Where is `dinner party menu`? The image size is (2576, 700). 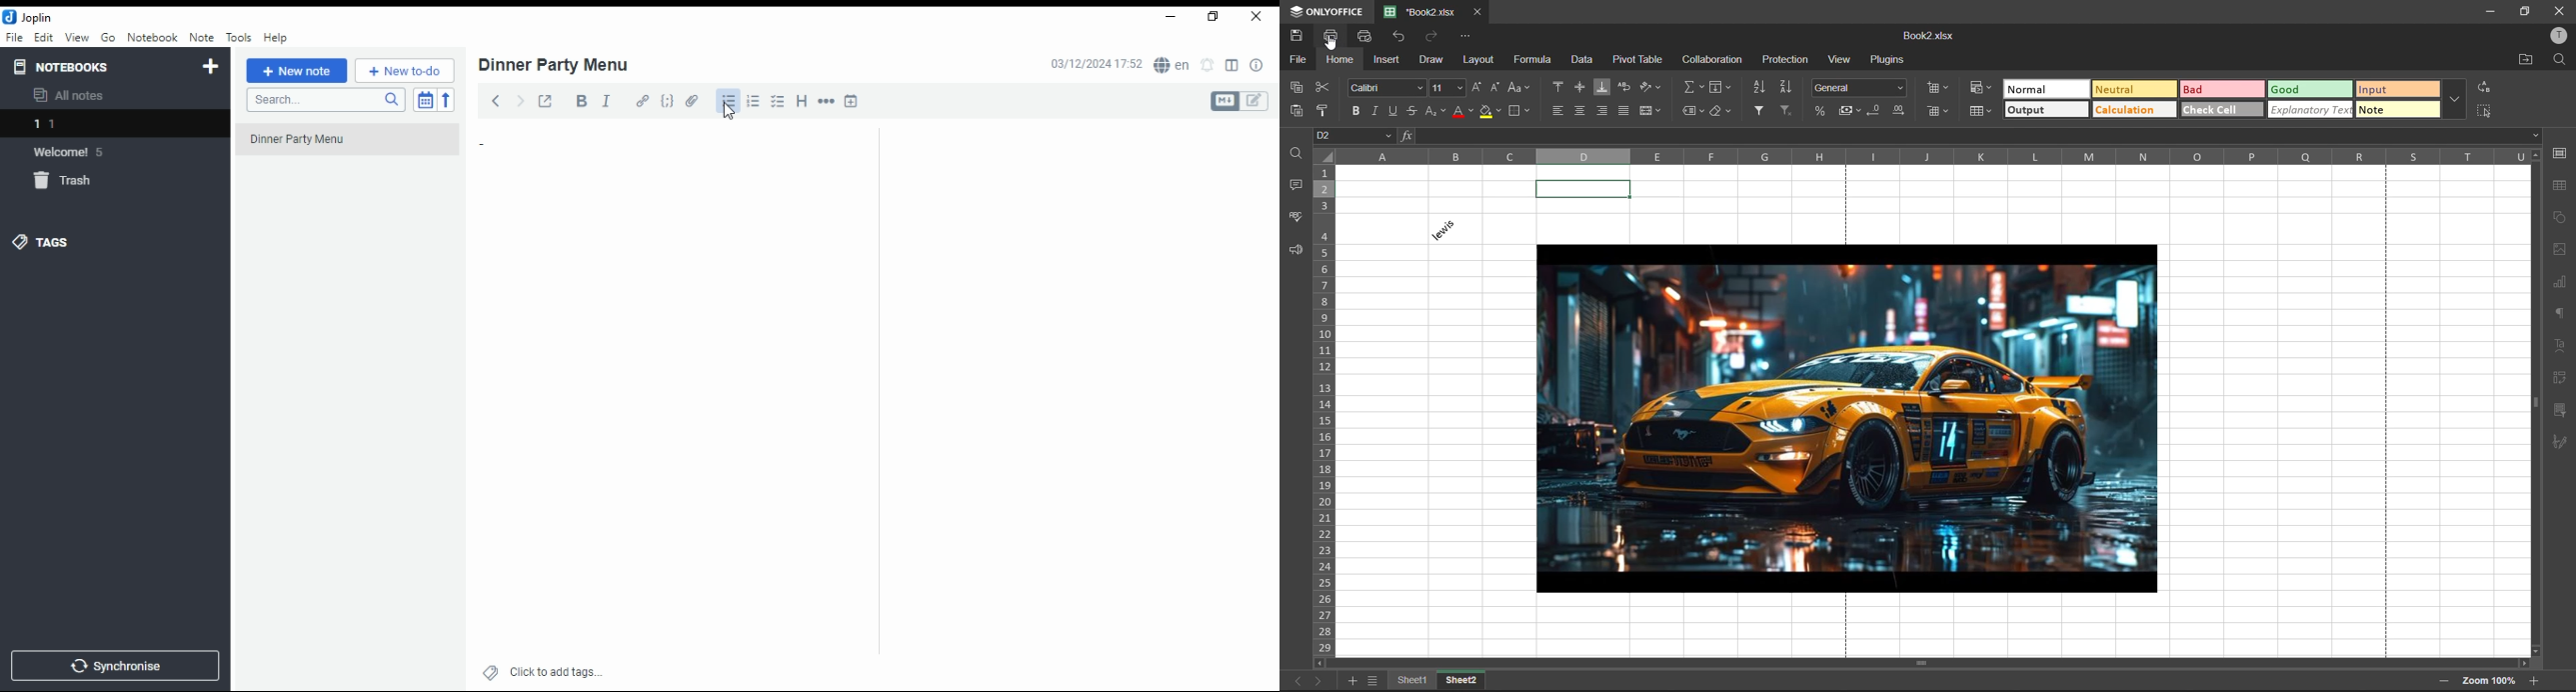
dinner party menu is located at coordinates (351, 139).